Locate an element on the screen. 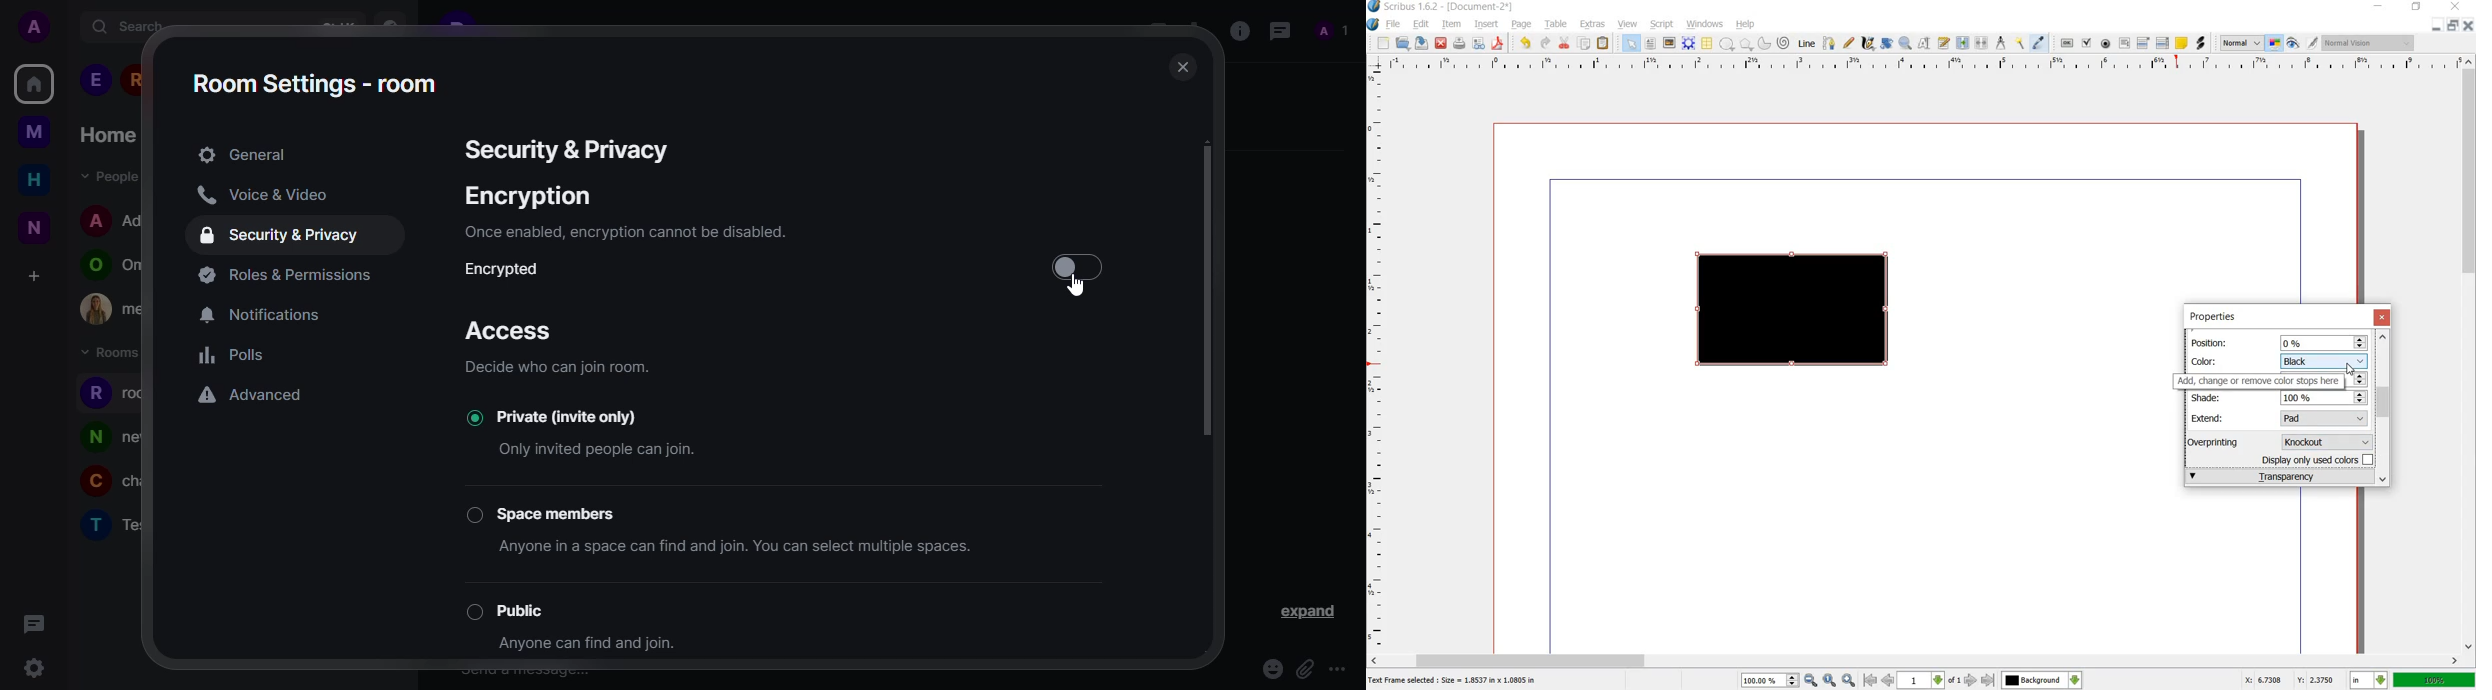 The height and width of the screenshot is (700, 2492). more is located at coordinates (1339, 668).